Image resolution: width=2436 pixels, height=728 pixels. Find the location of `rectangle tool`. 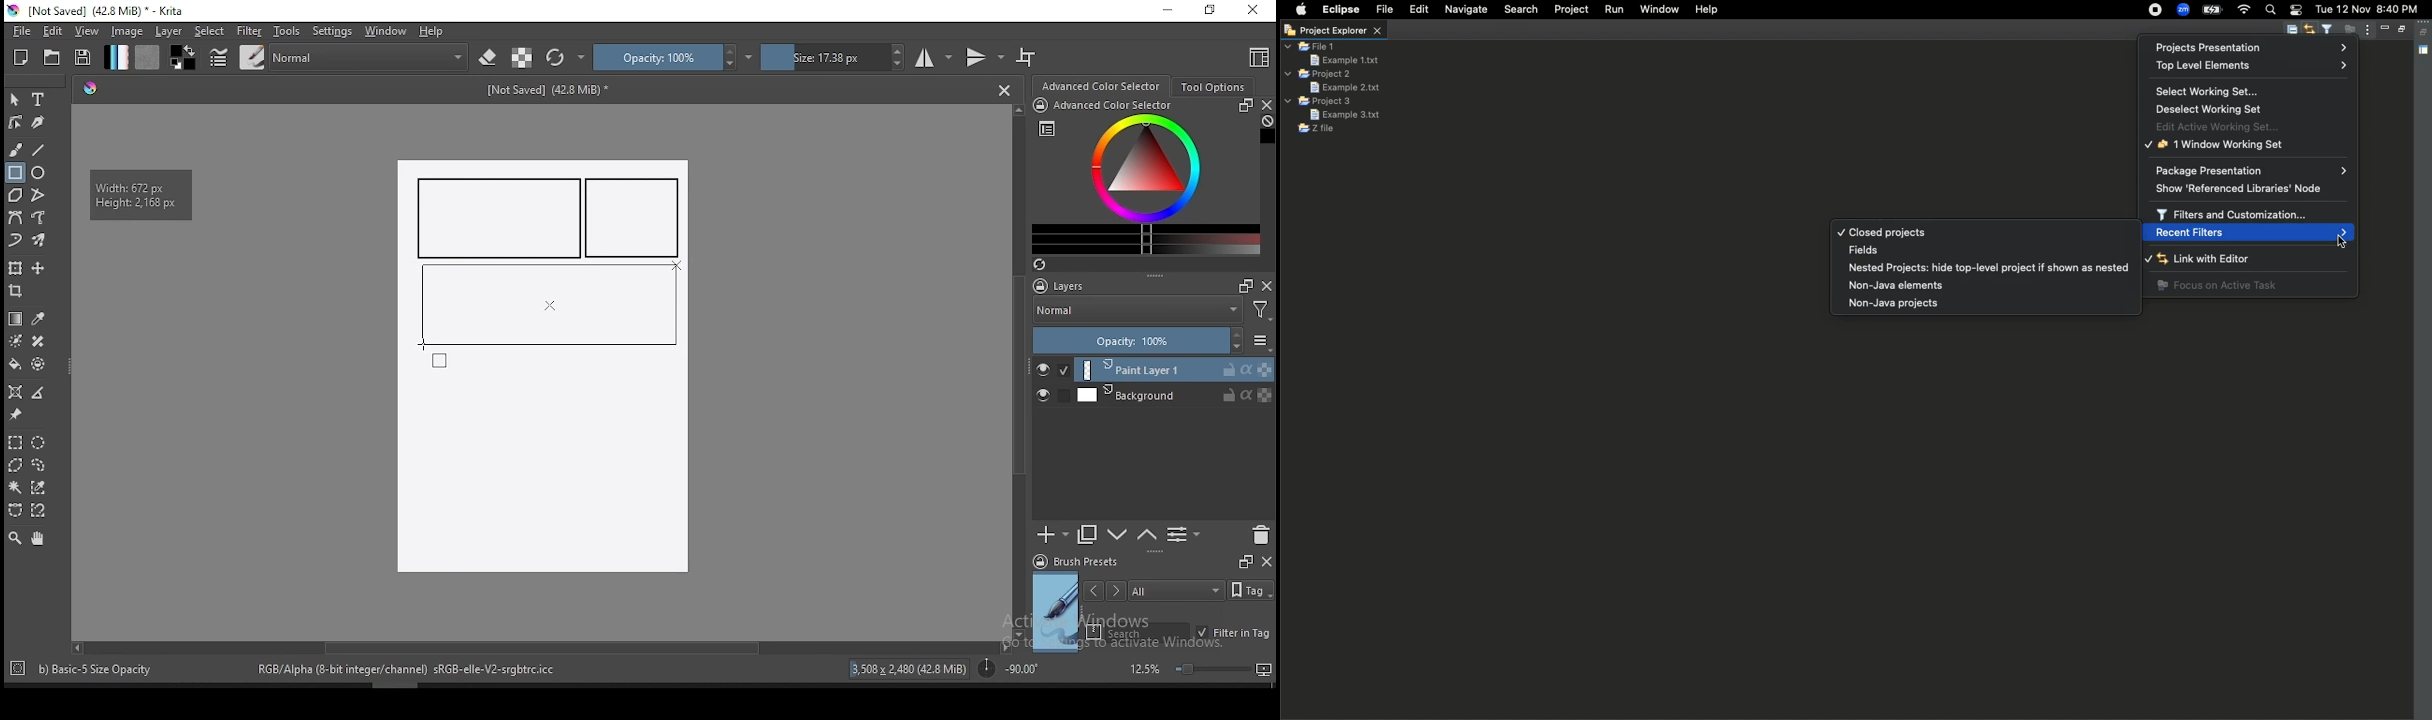

rectangle tool is located at coordinates (15, 173).